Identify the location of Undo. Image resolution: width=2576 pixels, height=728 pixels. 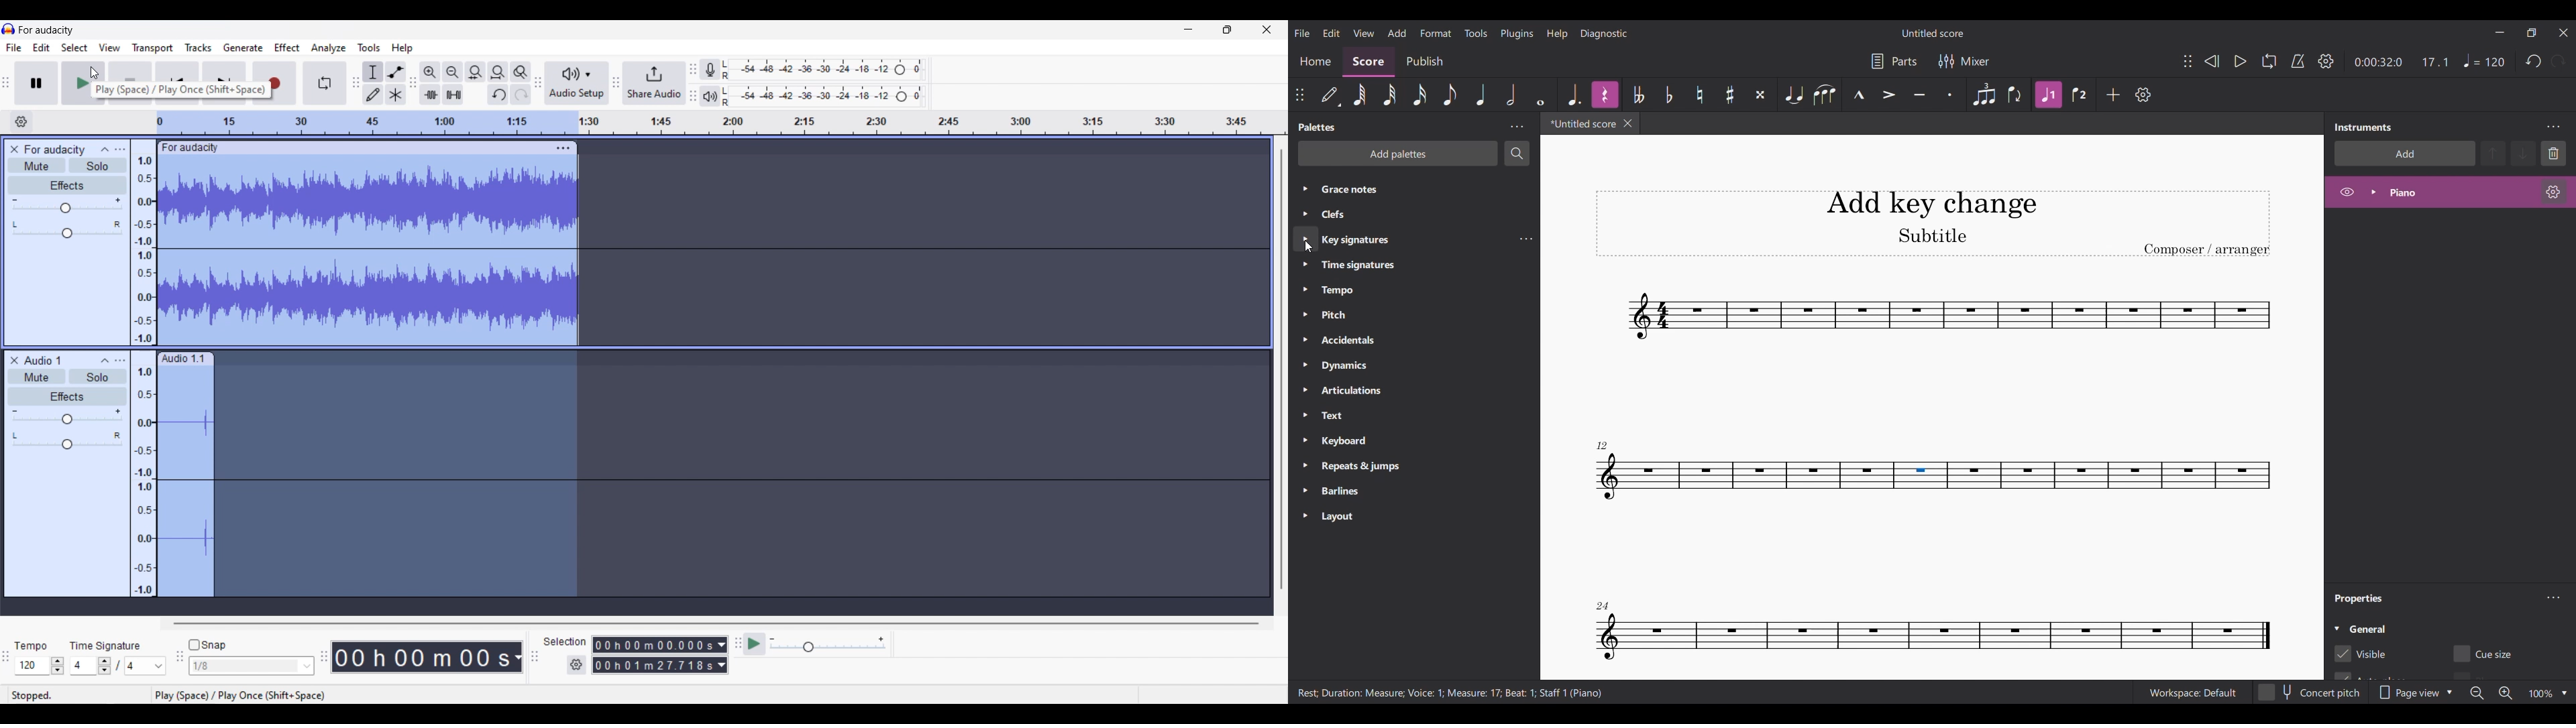
(498, 95).